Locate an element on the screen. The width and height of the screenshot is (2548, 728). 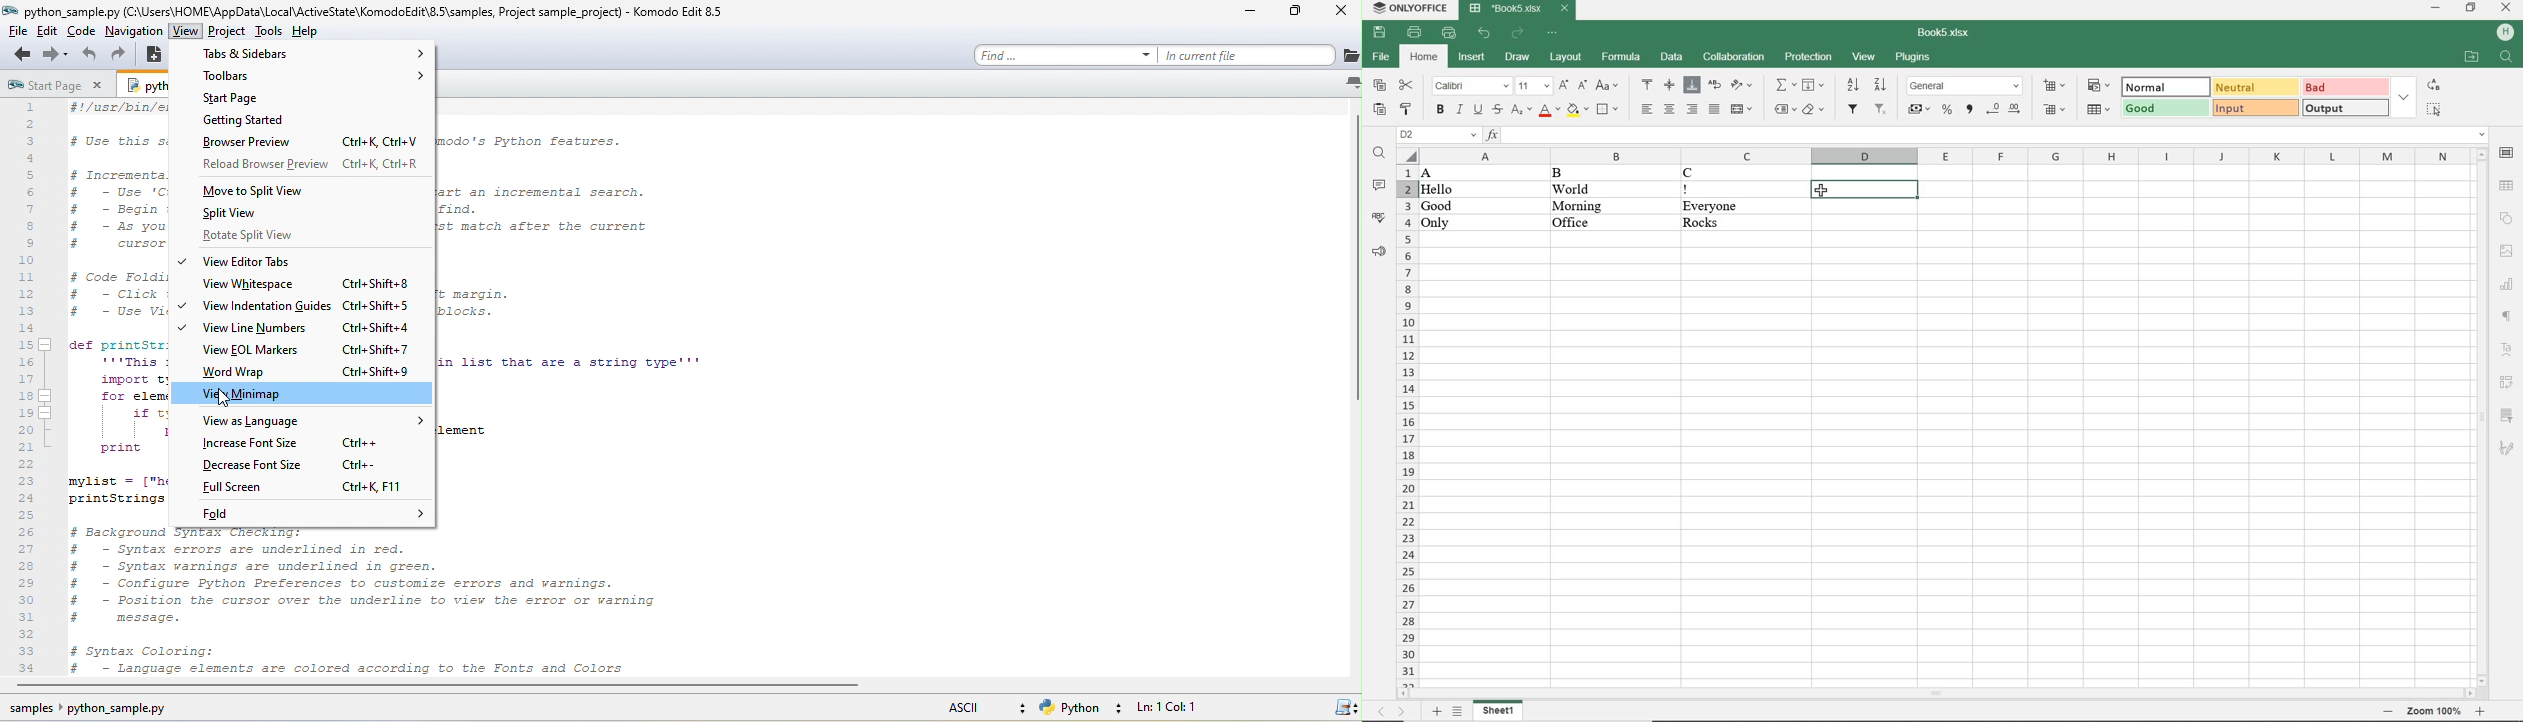
copy style is located at coordinates (1406, 111).